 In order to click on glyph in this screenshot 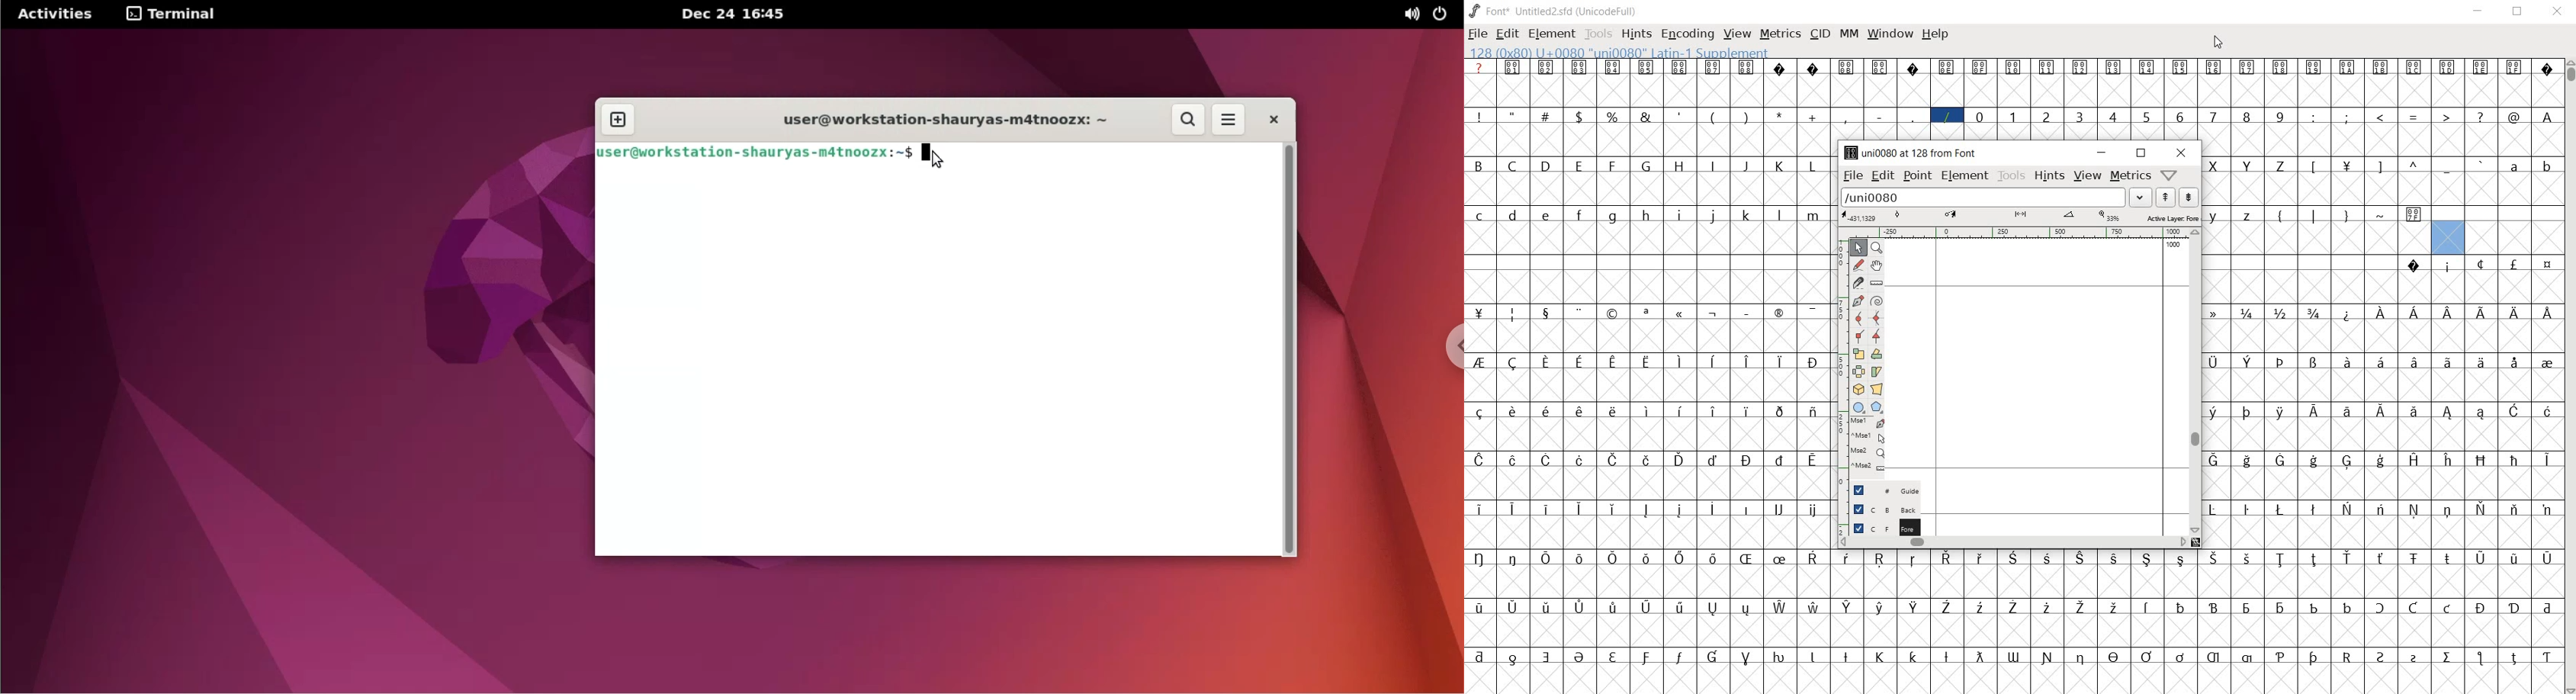, I will do `click(1711, 509)`.